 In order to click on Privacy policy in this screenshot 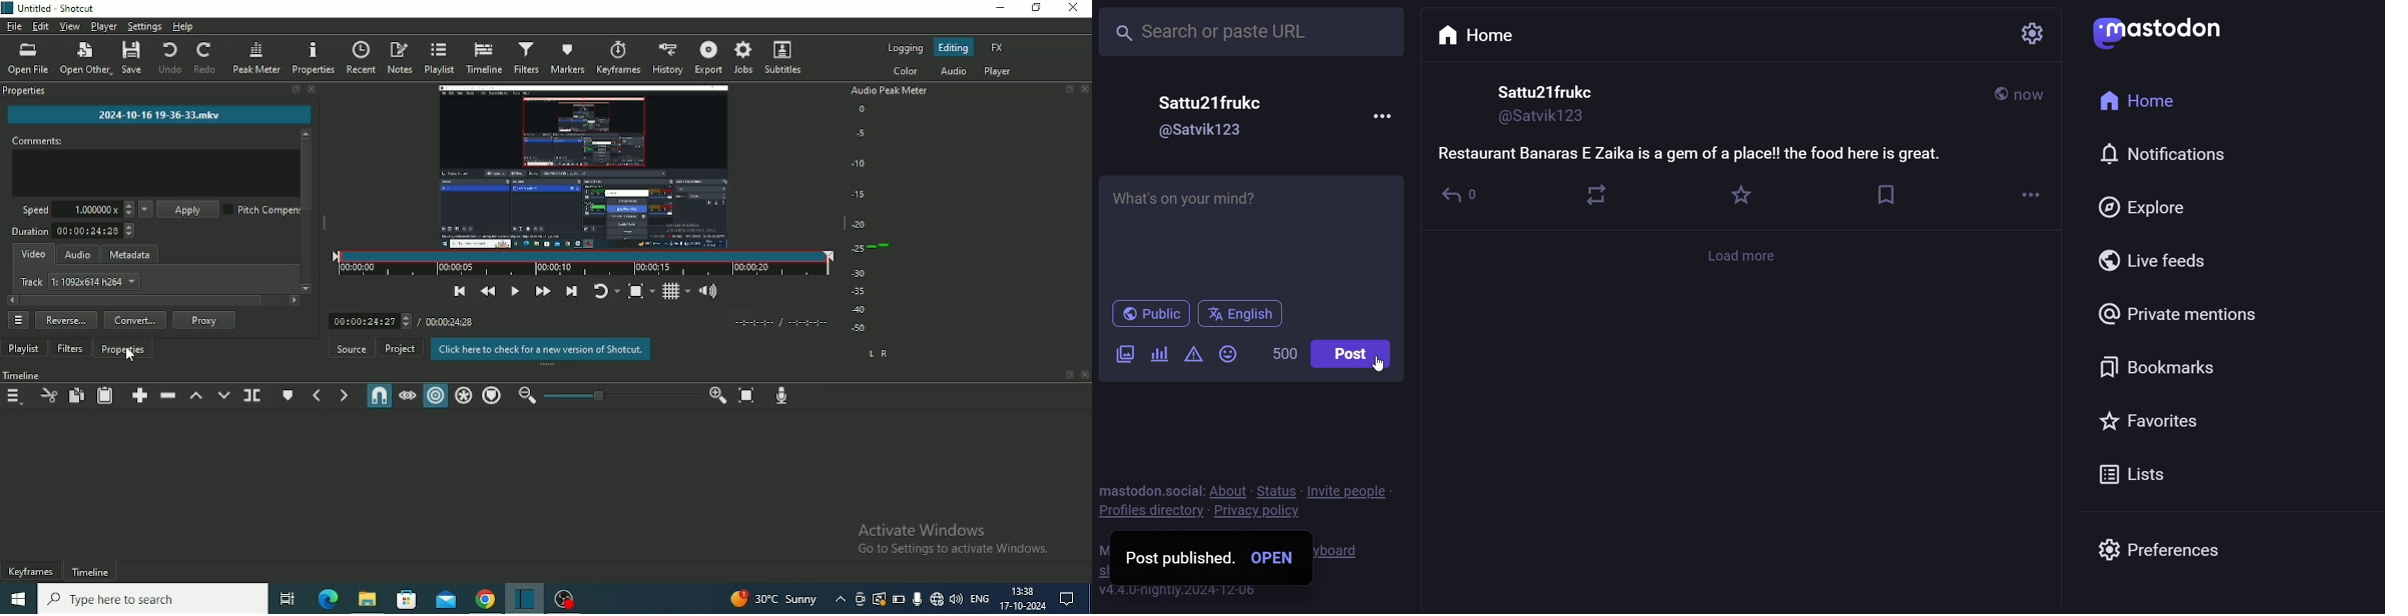, I will do `click(1258, 511)`.